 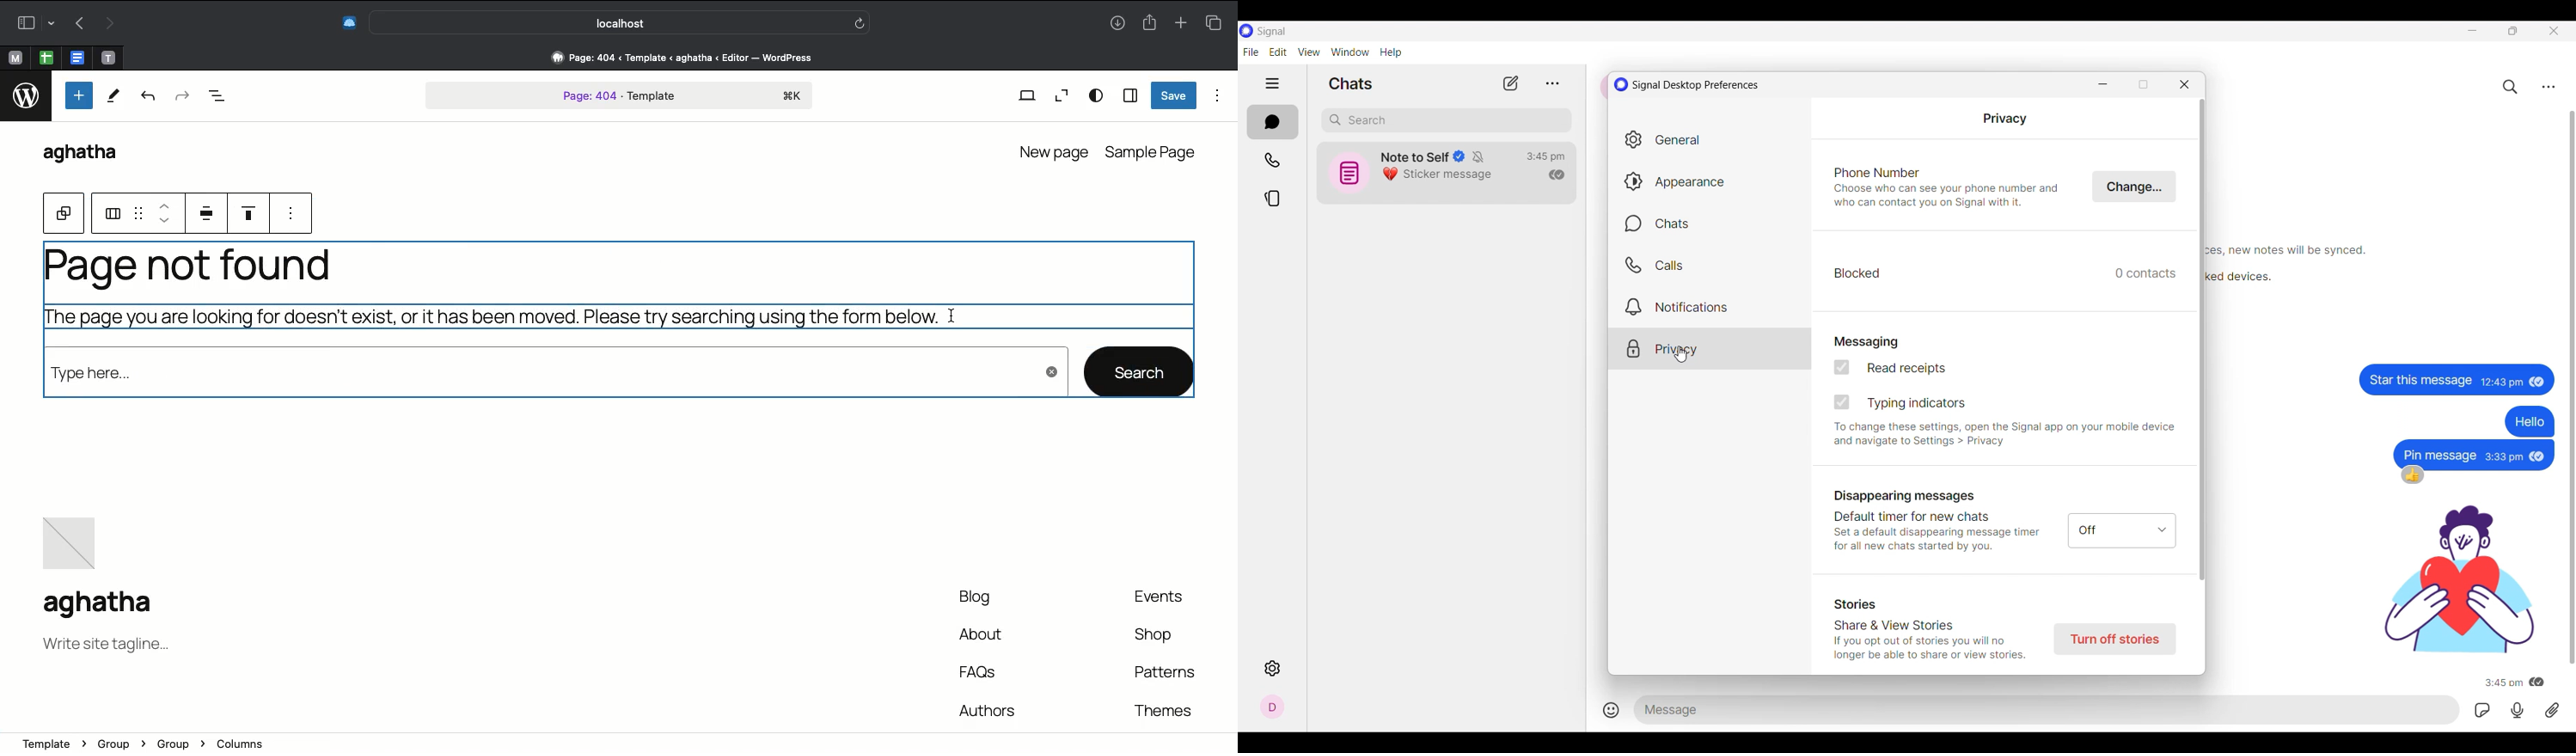 What do you see at coordinates (104, 605) in the screenshot?
I see `Name` at bounding box center [104, 605].